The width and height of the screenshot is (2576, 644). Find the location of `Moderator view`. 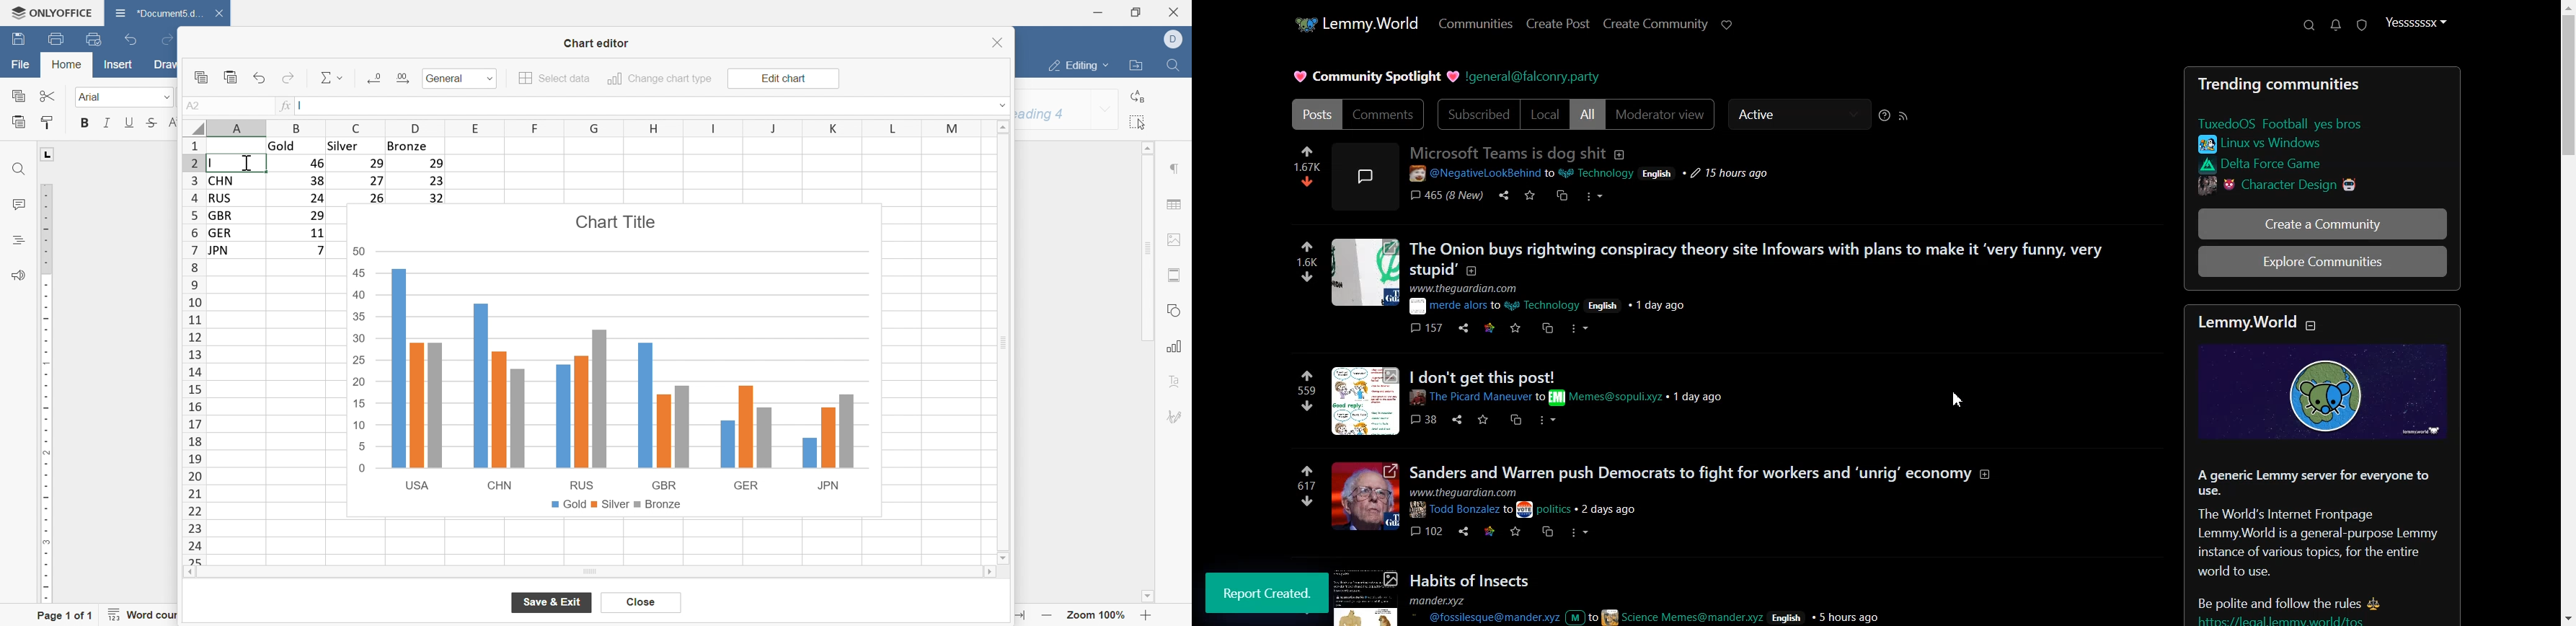

Moderator view is located at coordinates (1663, 114).